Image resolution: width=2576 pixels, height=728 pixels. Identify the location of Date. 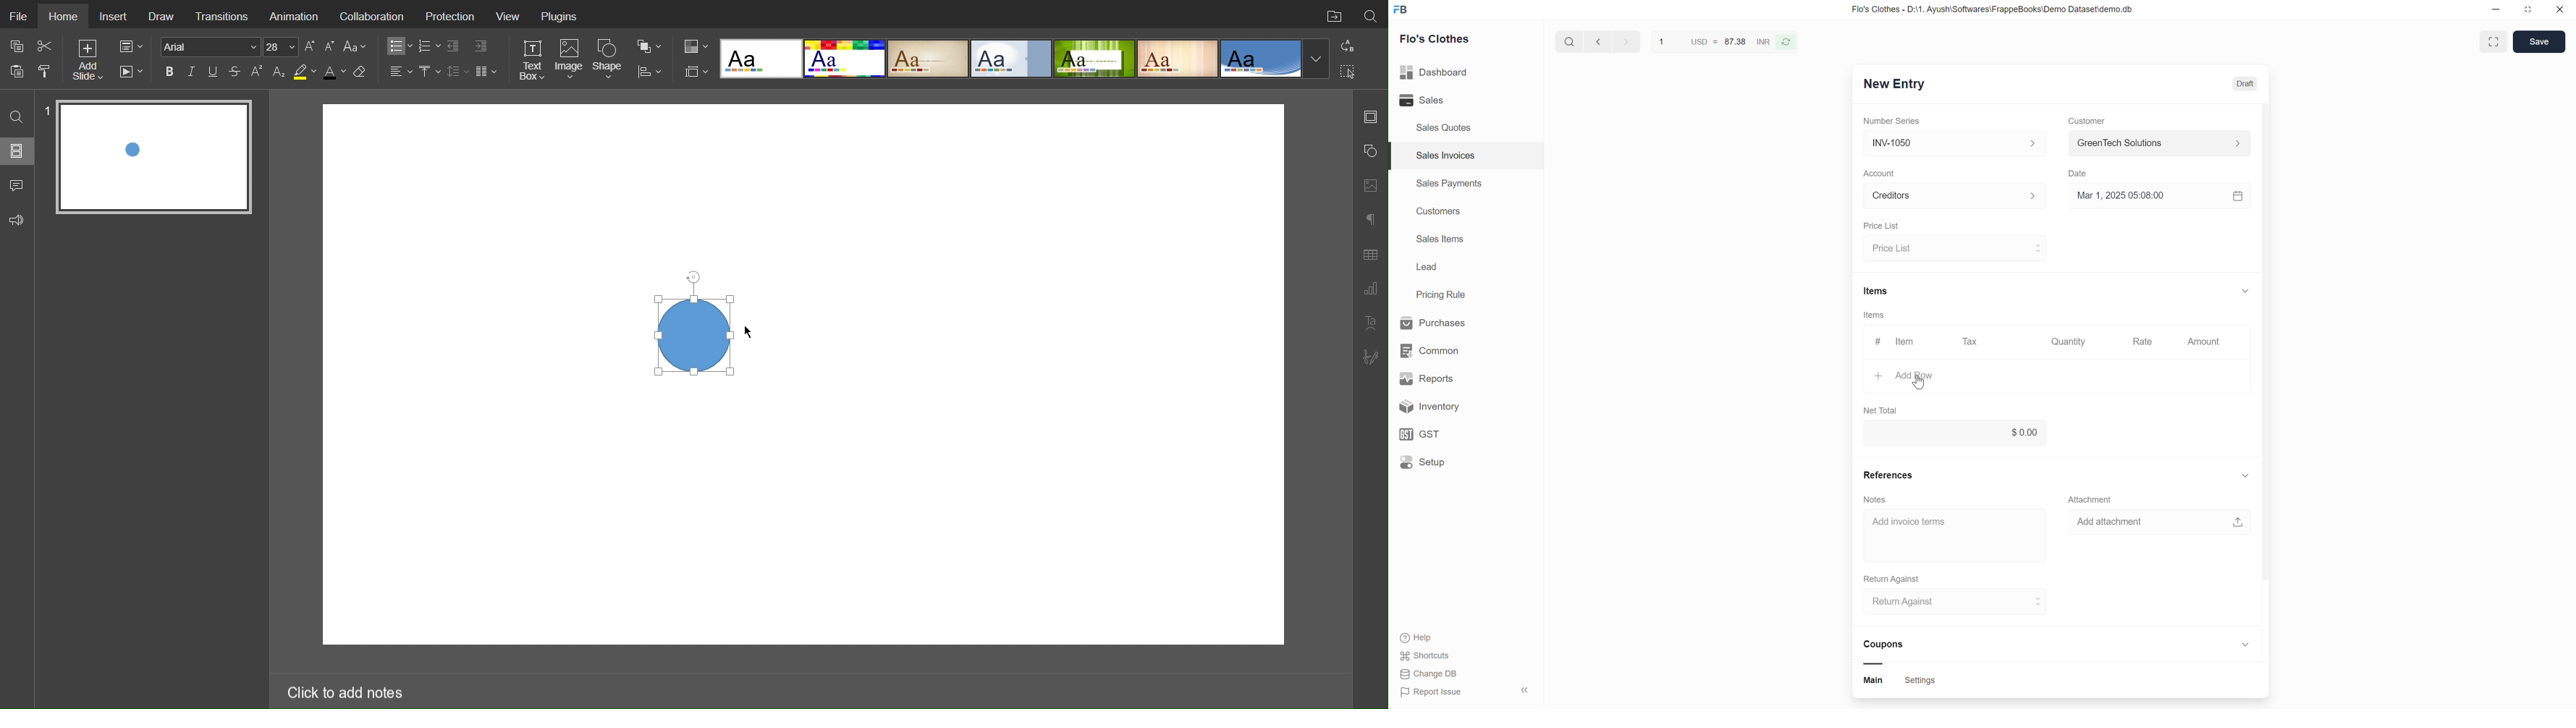
(2081, 174).